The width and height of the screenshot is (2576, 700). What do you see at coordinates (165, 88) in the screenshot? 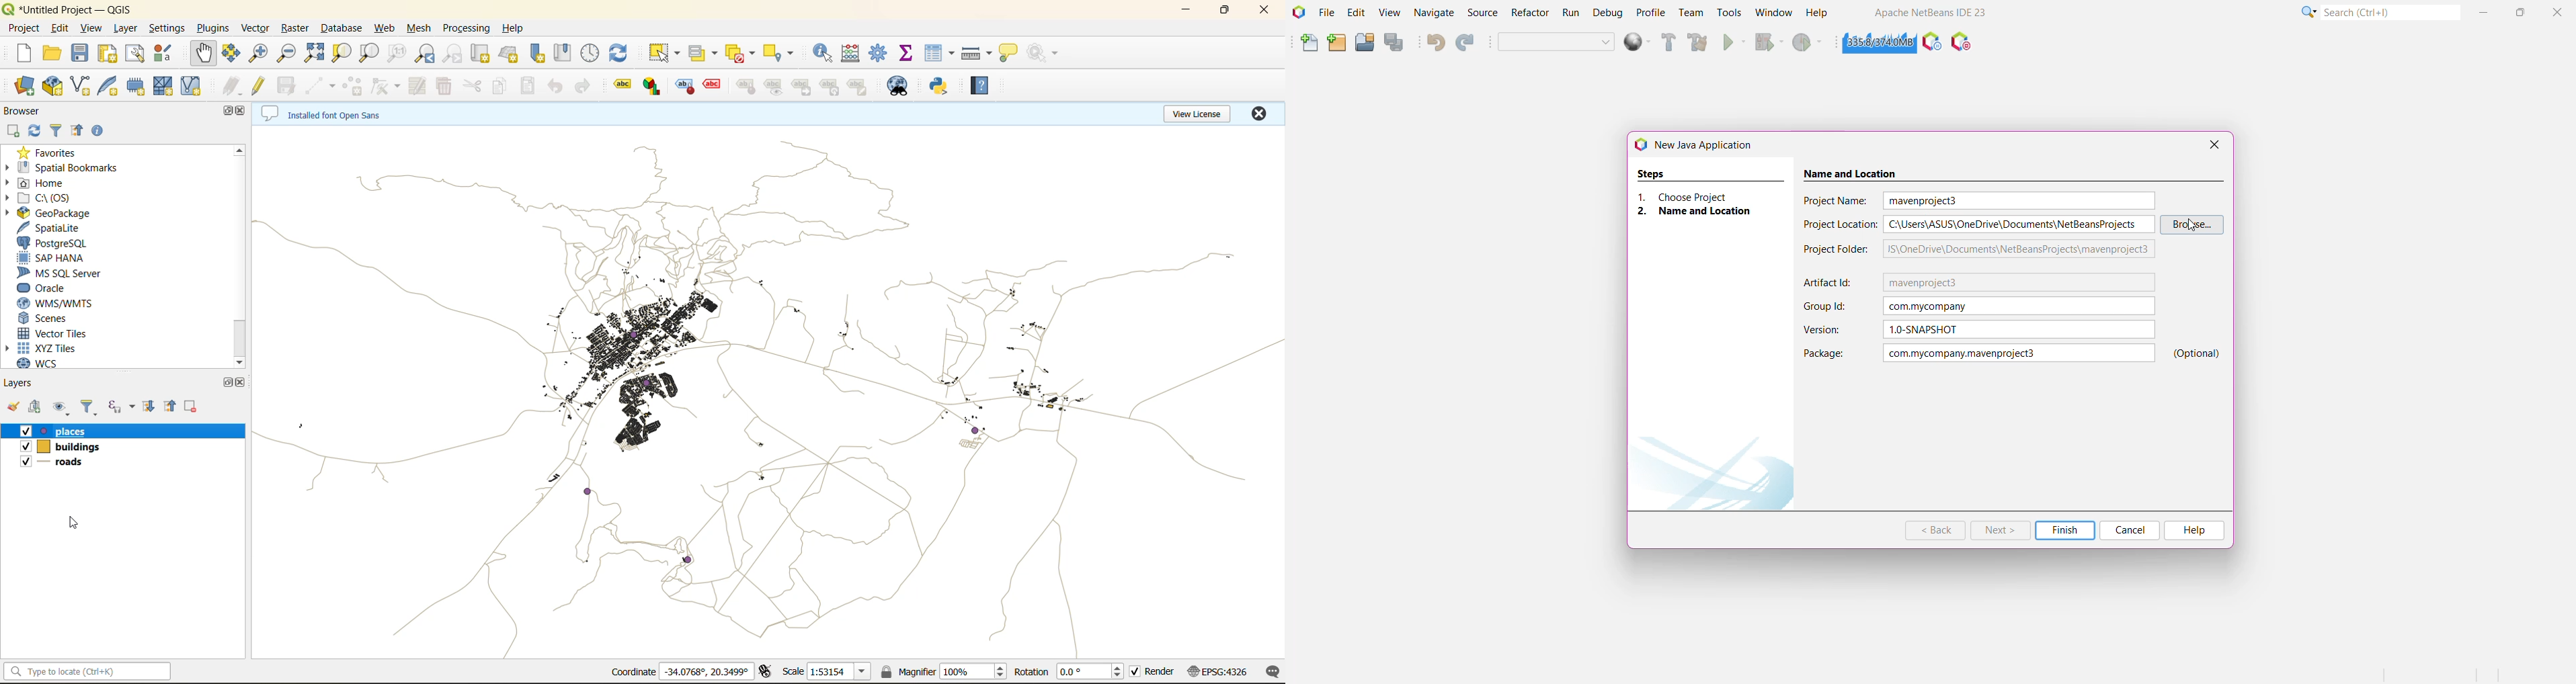
I see `new mesh layer` at bounding box center [165, 88].